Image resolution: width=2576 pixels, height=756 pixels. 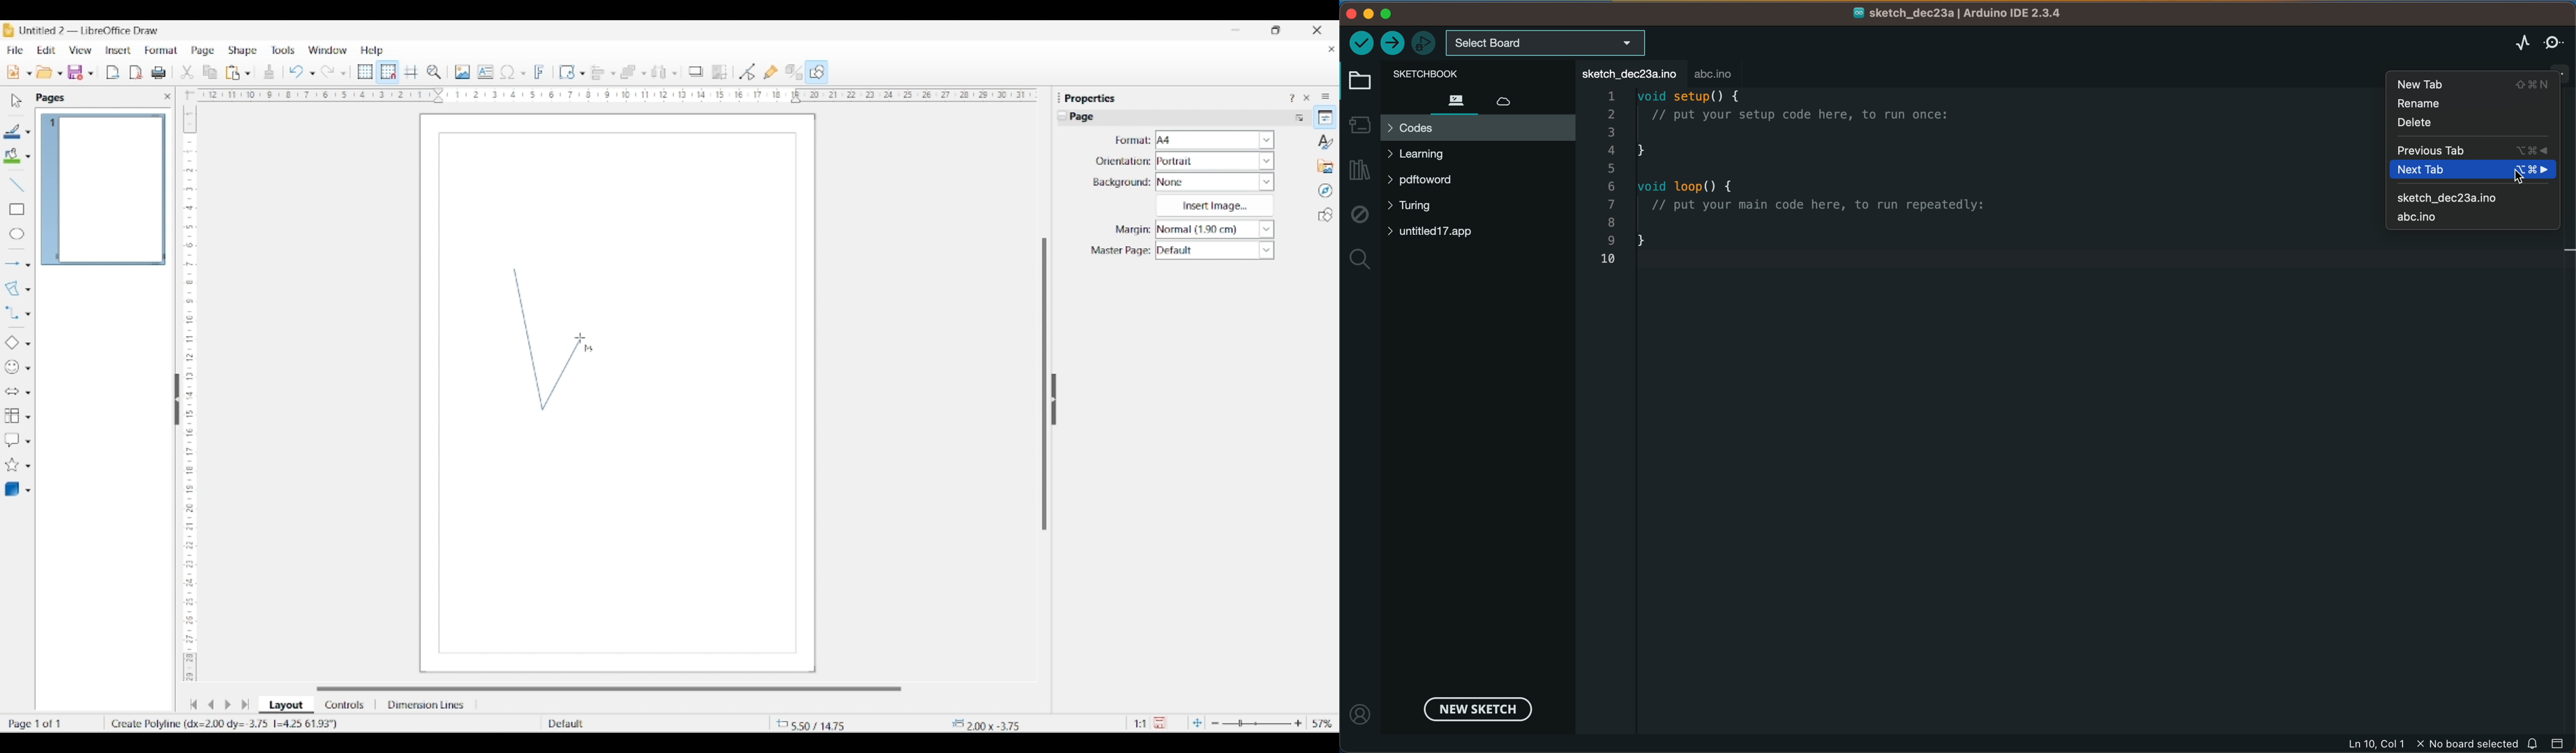 I want to click on Curve and polygon options, so click(x=28, y=290).